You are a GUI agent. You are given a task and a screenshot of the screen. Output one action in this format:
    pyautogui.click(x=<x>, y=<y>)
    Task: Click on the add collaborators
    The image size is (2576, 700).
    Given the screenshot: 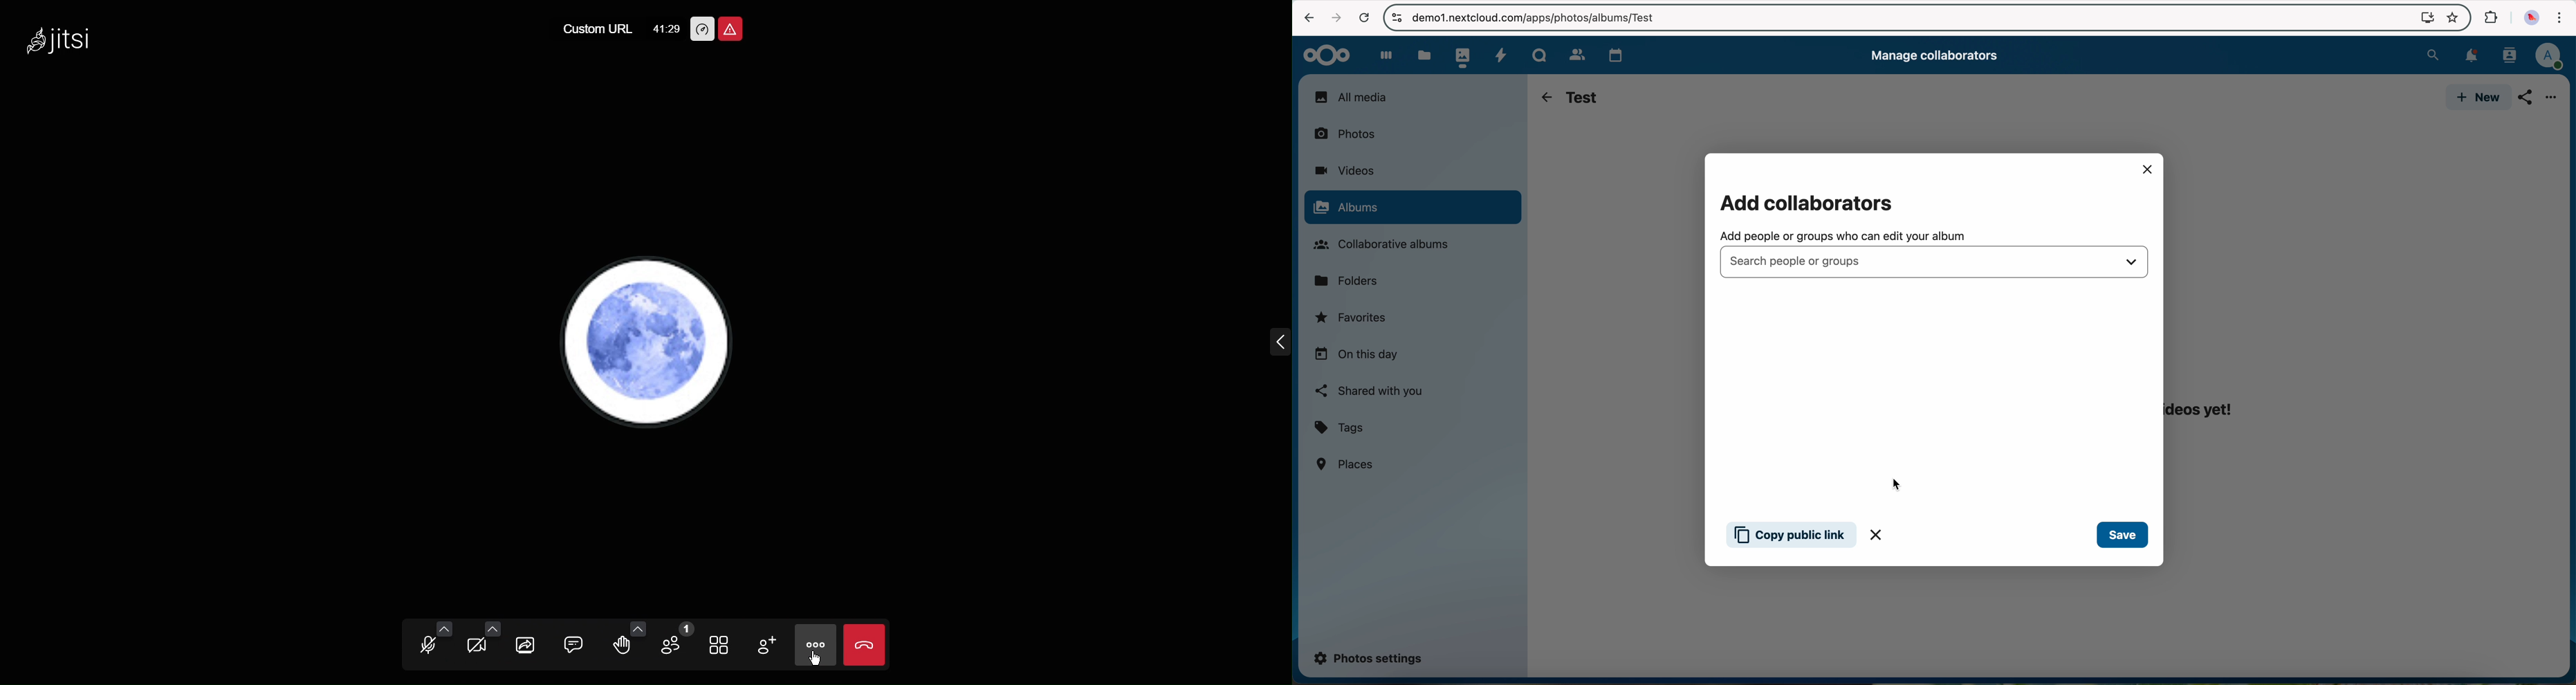 What is the action you would take?
    pyautogui.click(x=1813, y=203)
    